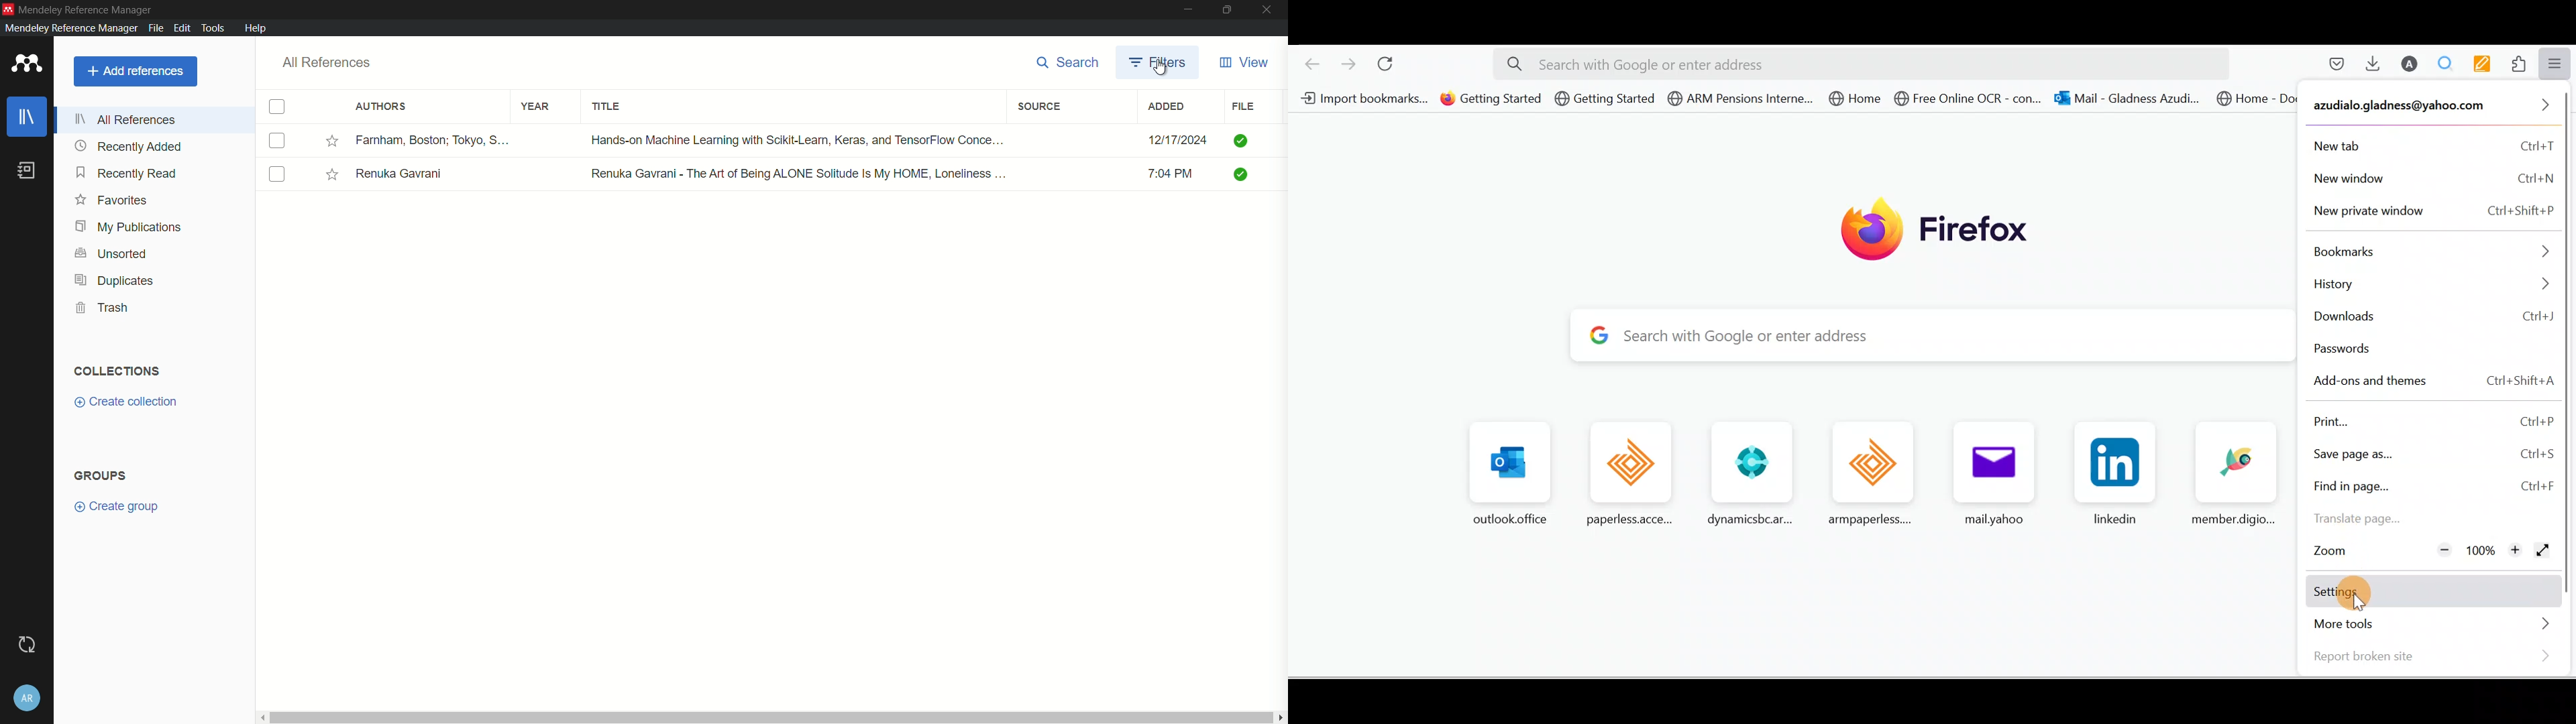 The image size is (2576, 728). I want to click on History, so click(2436, 288).